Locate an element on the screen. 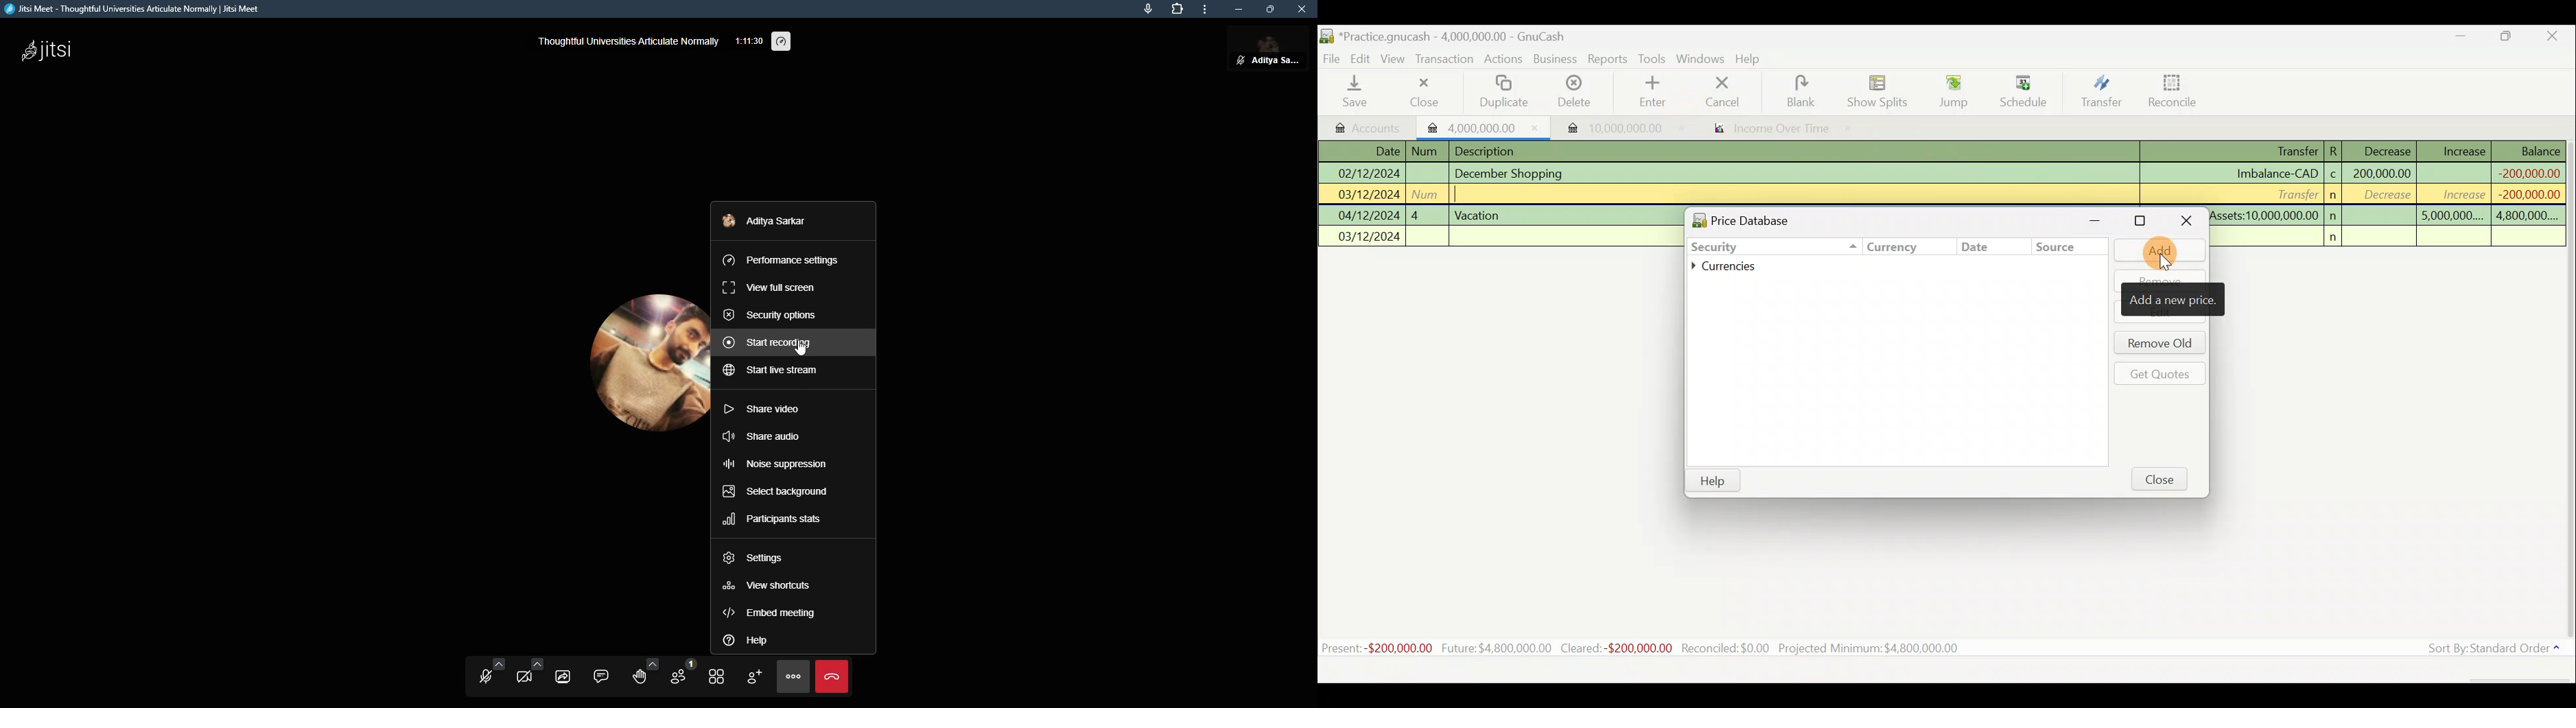 This screenshot has width=2576, height=728. Close is located at coordinates (1422, 92).